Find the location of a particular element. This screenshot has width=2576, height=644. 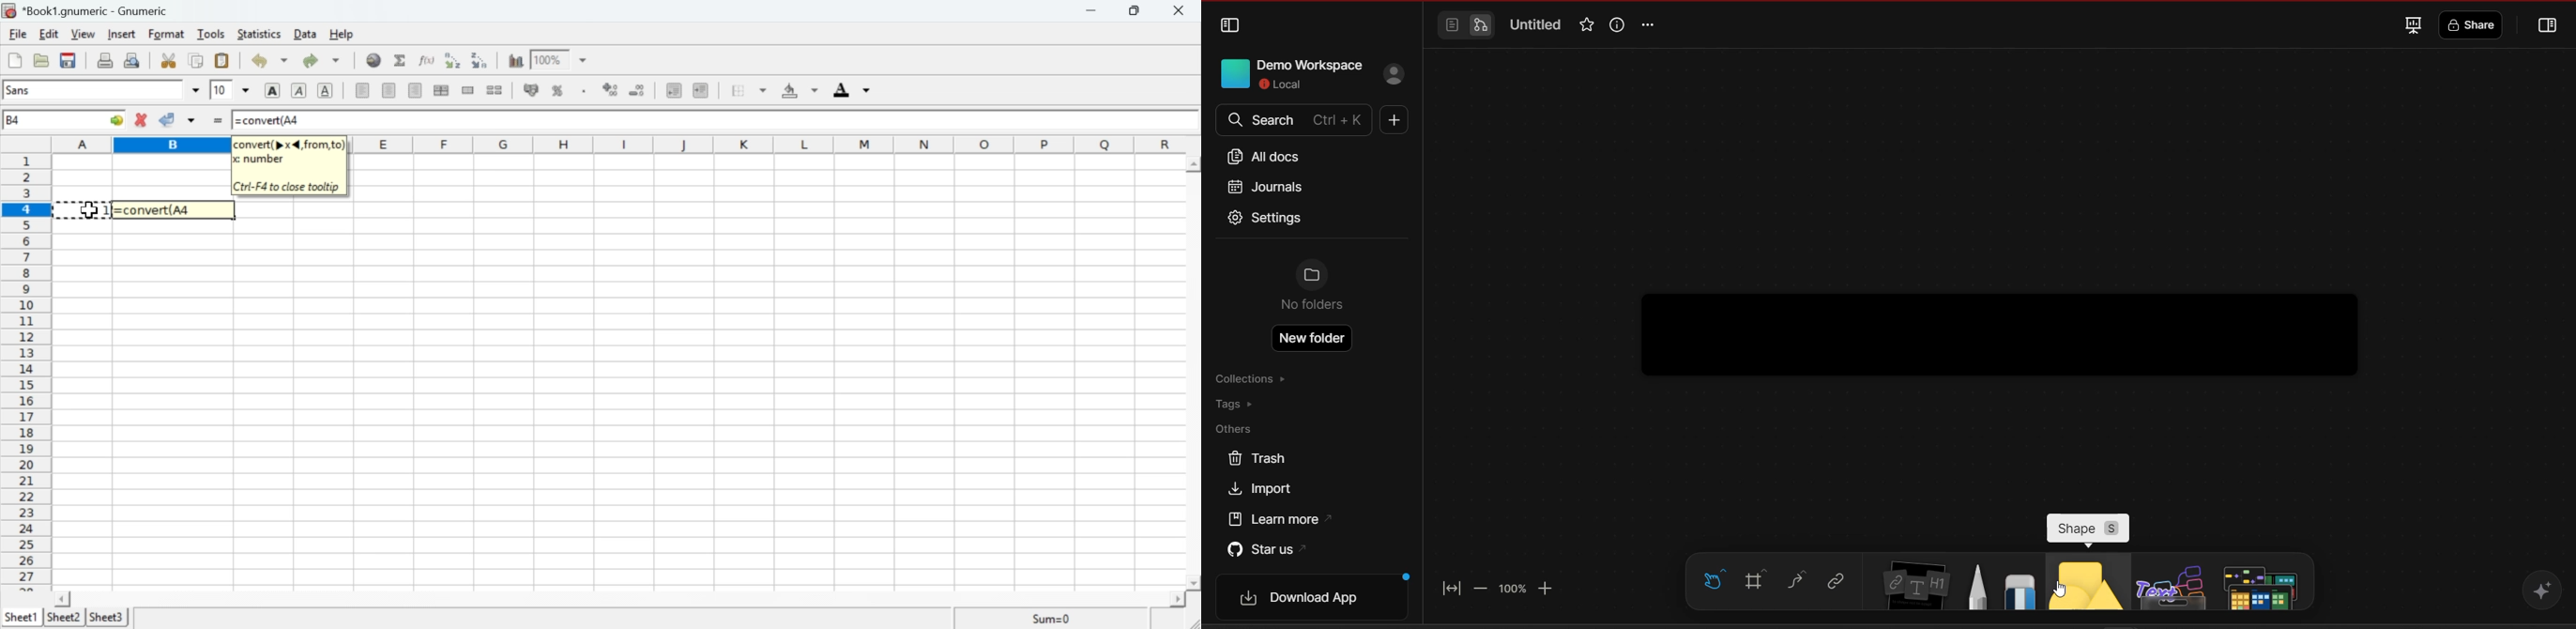

Format the selection as accounting is located at coordinates (531, 90).